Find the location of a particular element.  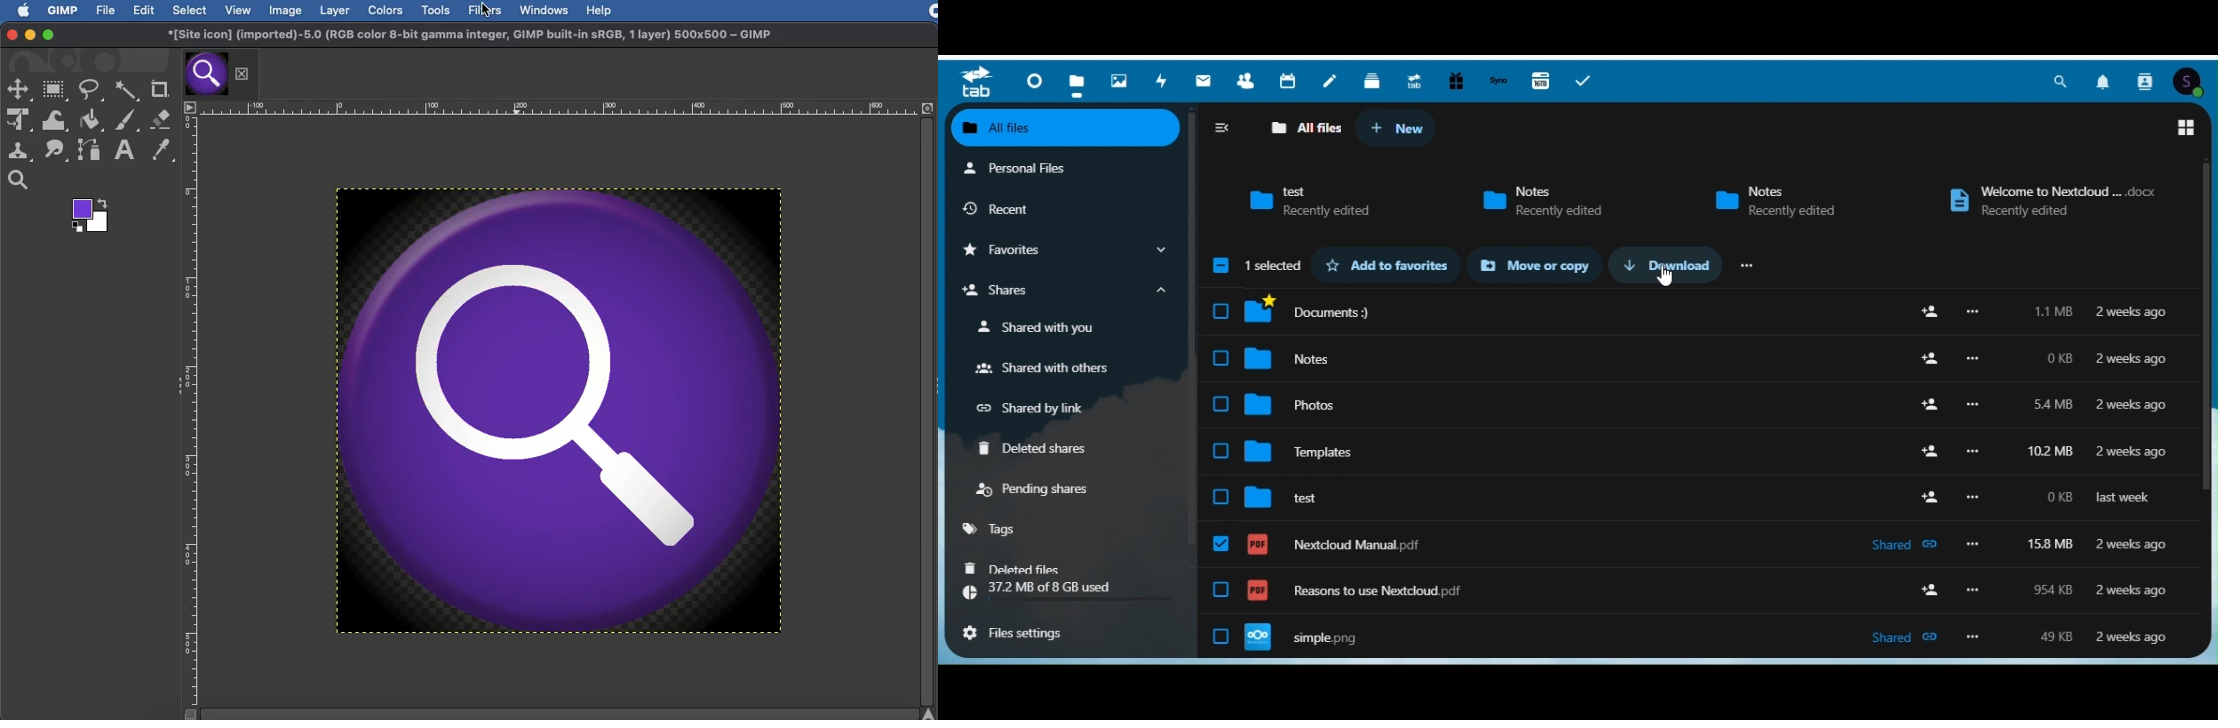

 is located at coordinates (1073, 597).